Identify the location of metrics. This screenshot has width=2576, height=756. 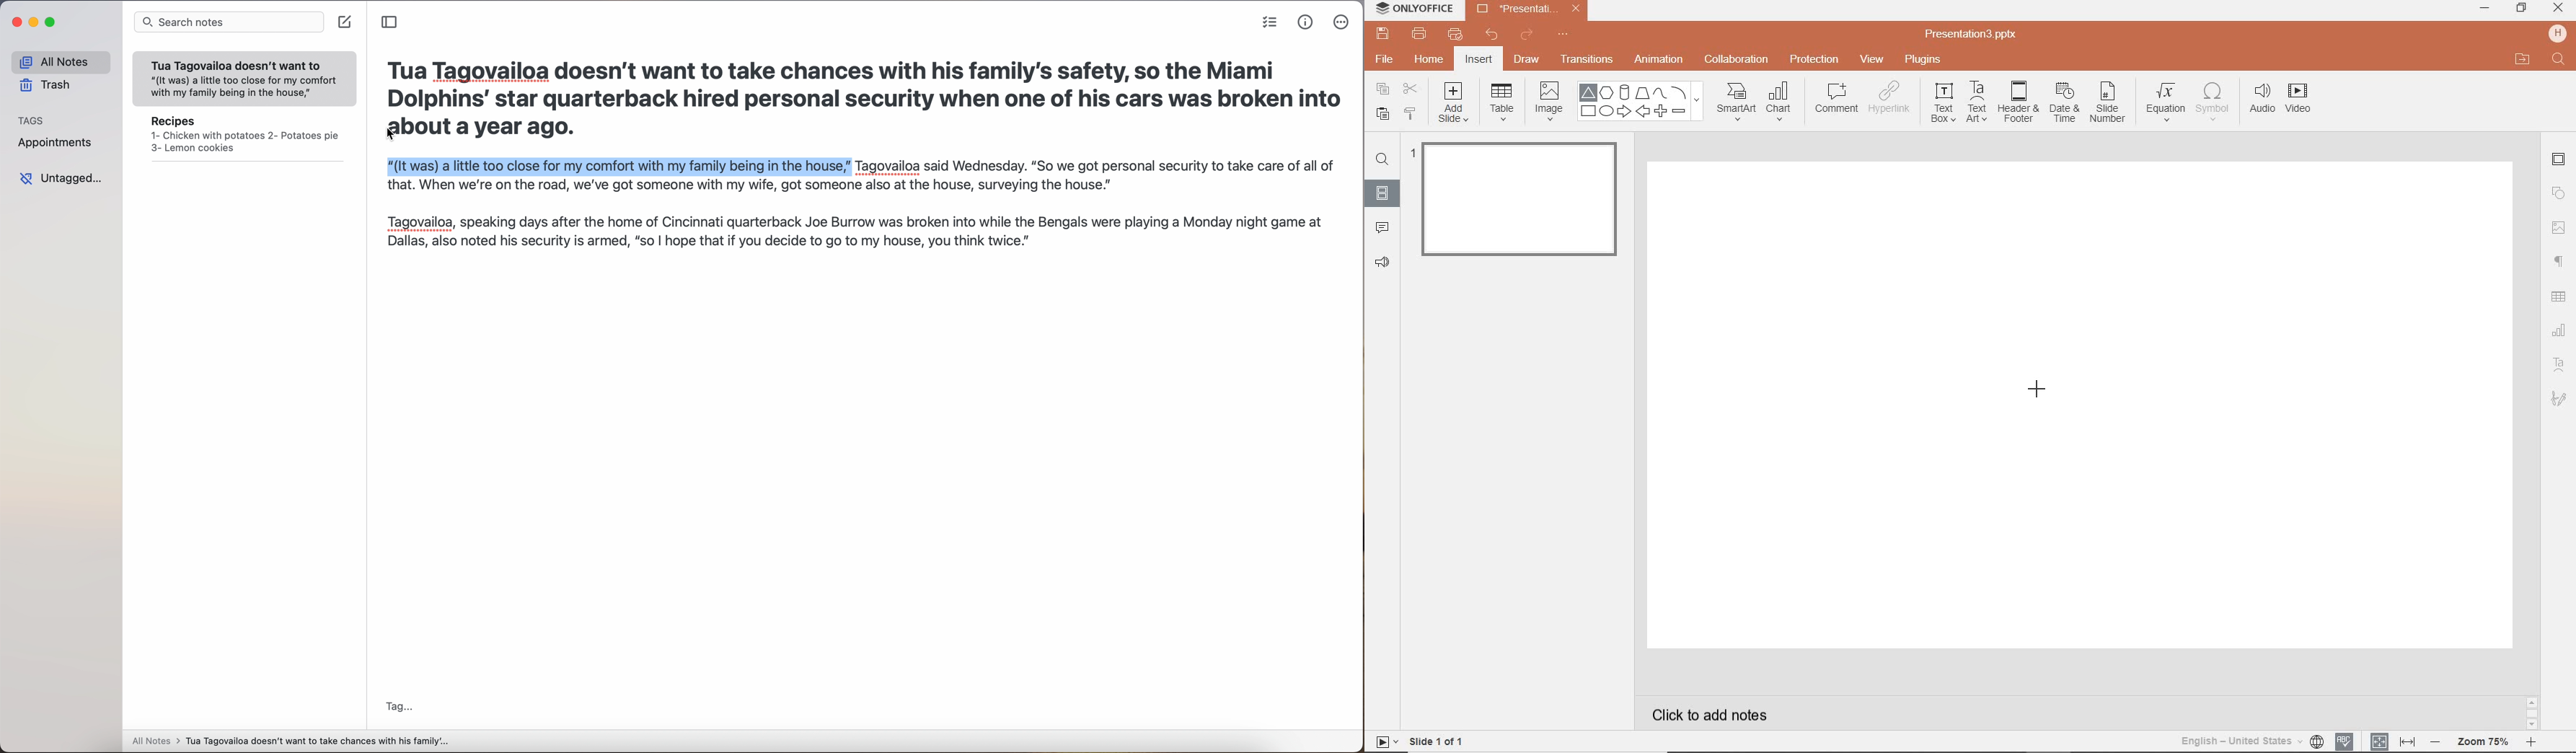
(1306, 23).